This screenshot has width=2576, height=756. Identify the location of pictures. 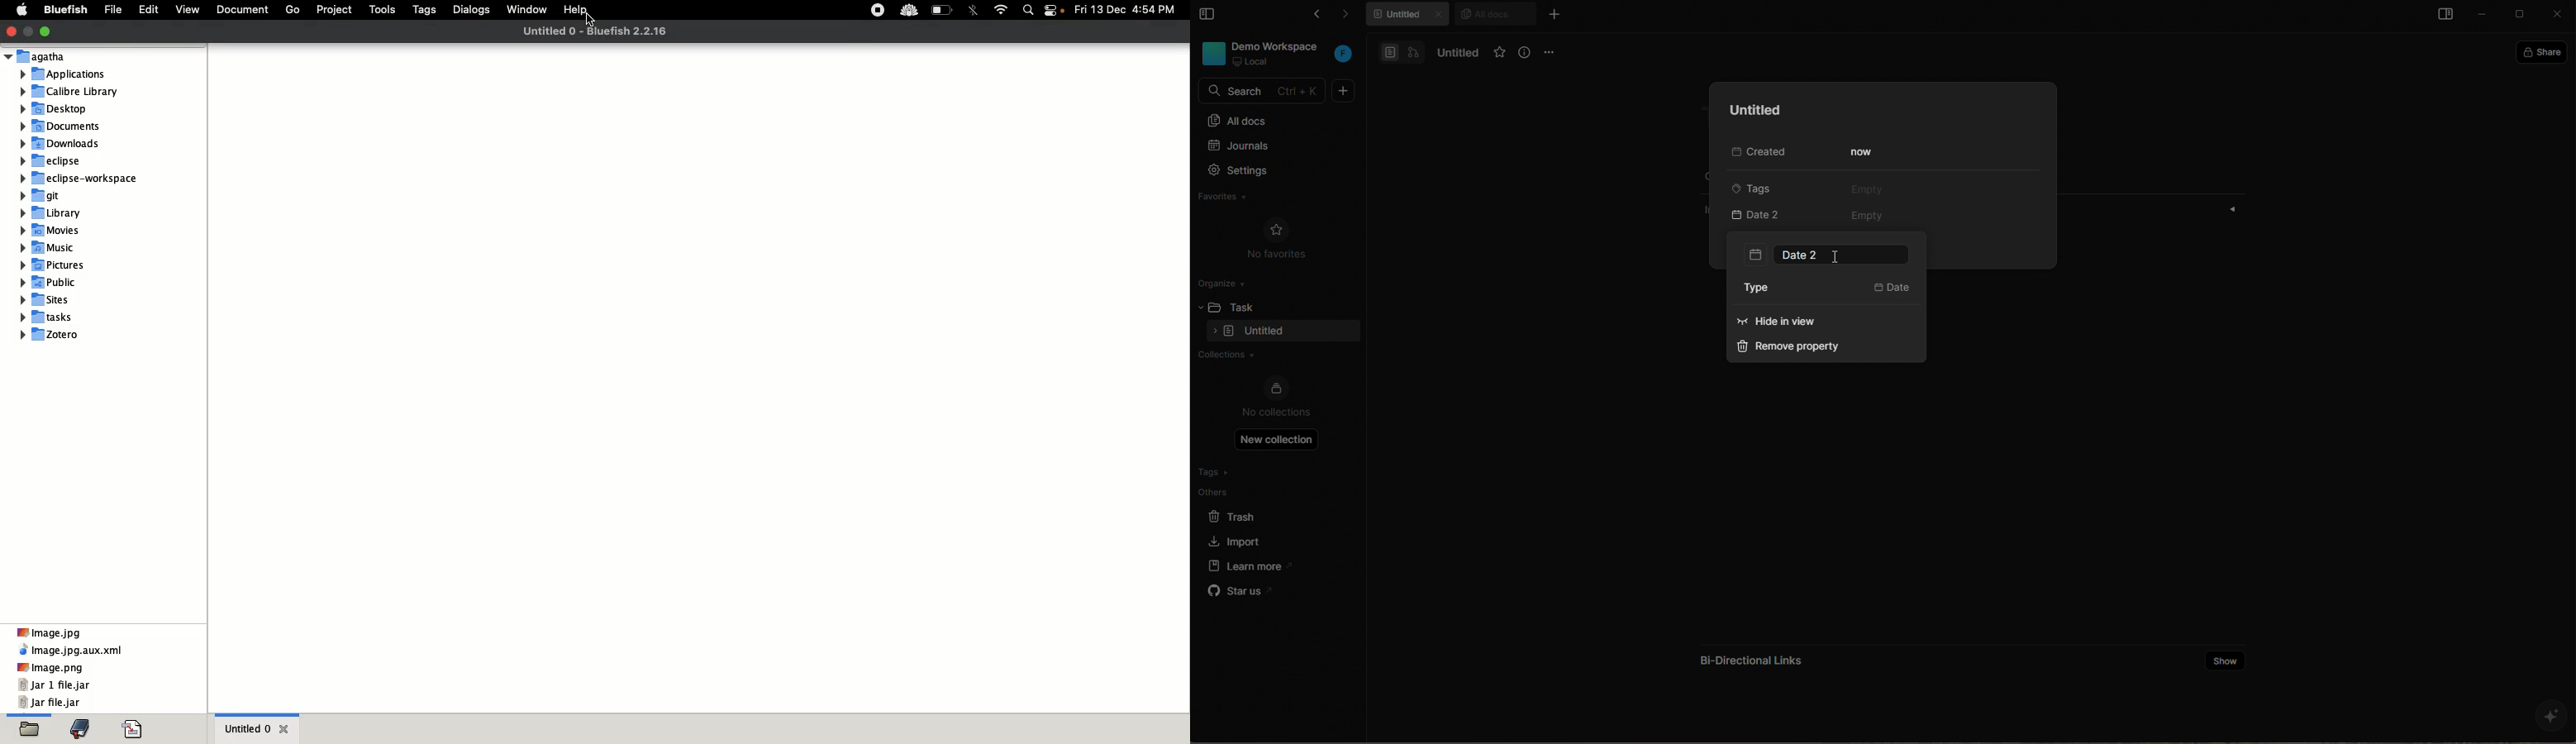
(60, 265).